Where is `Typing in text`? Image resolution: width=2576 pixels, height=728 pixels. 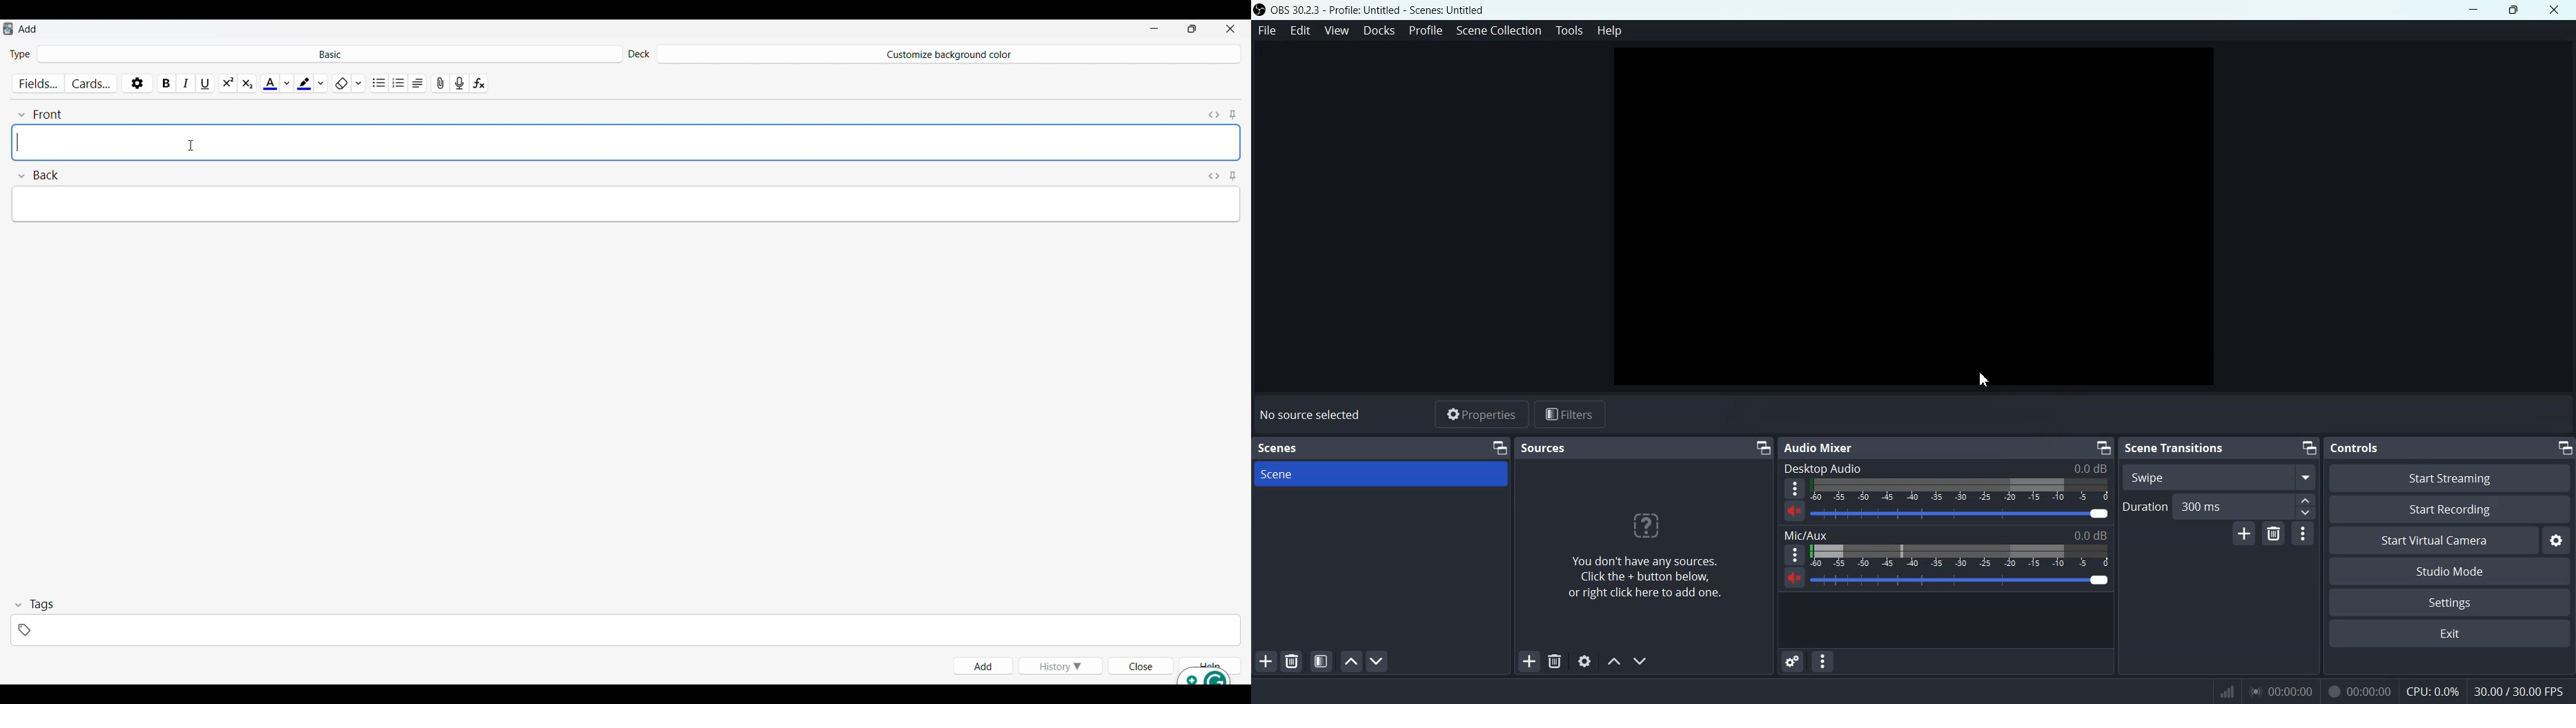
Typing in text is located at coordinates (20, 142).